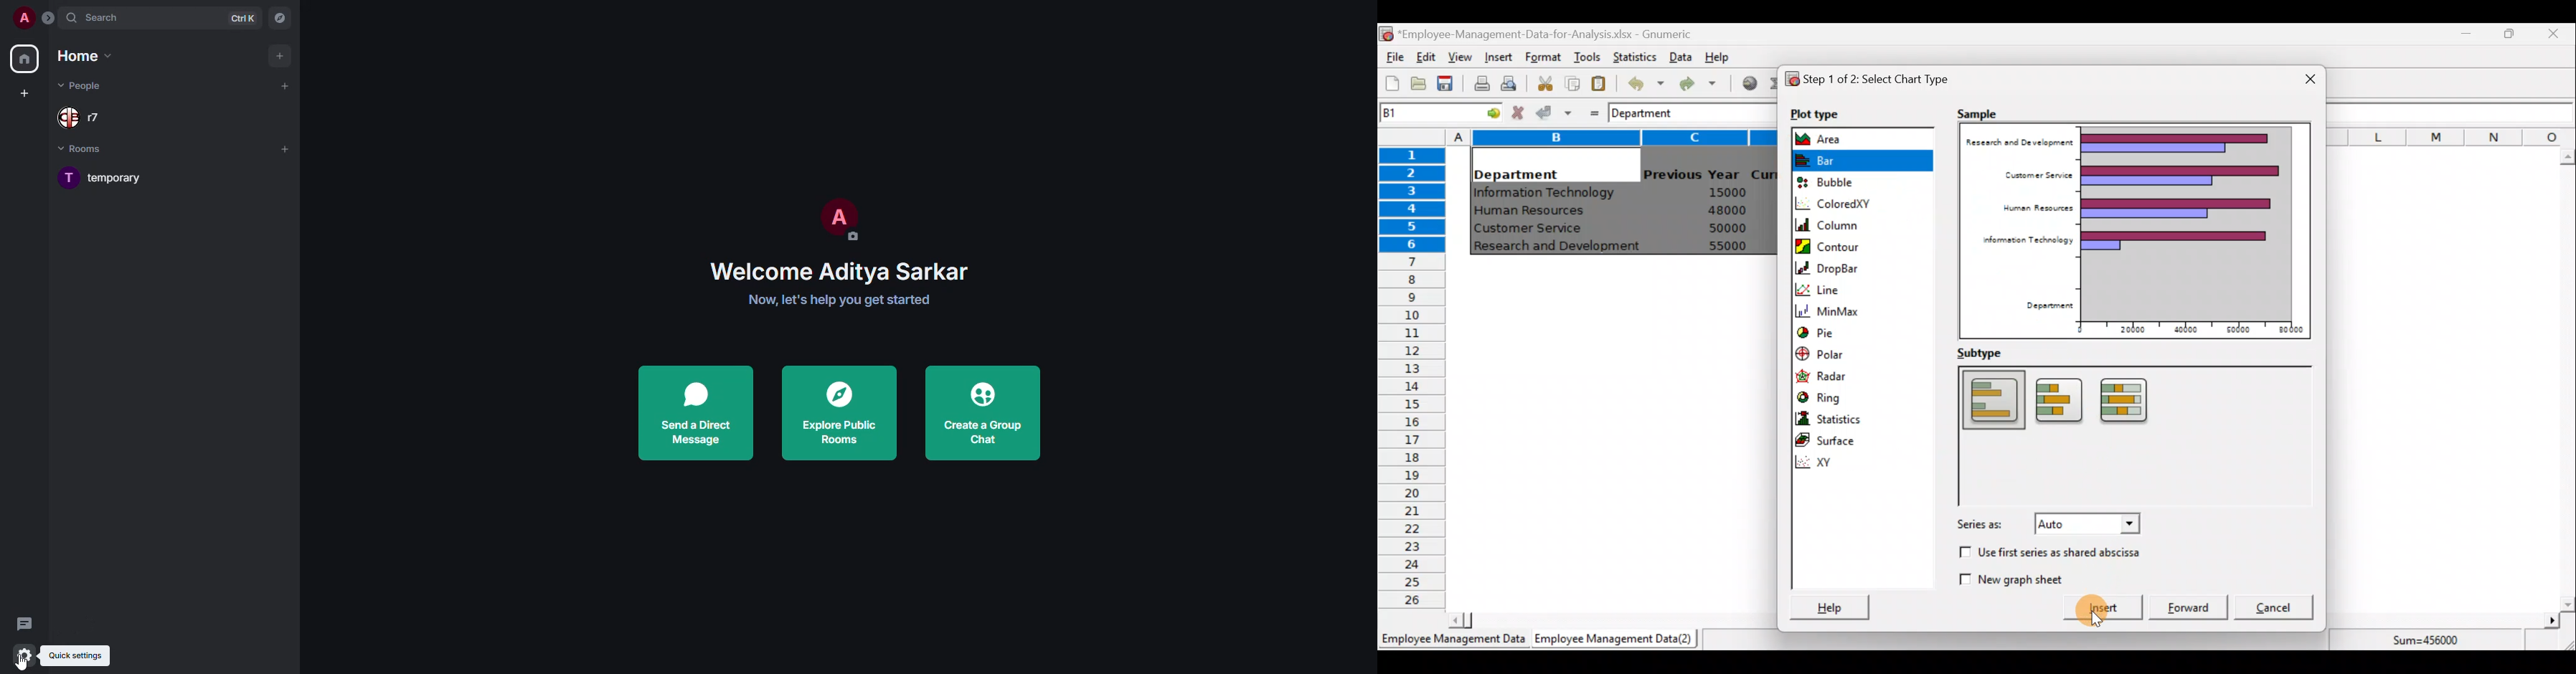  I want to click on people, so click(86, 85).